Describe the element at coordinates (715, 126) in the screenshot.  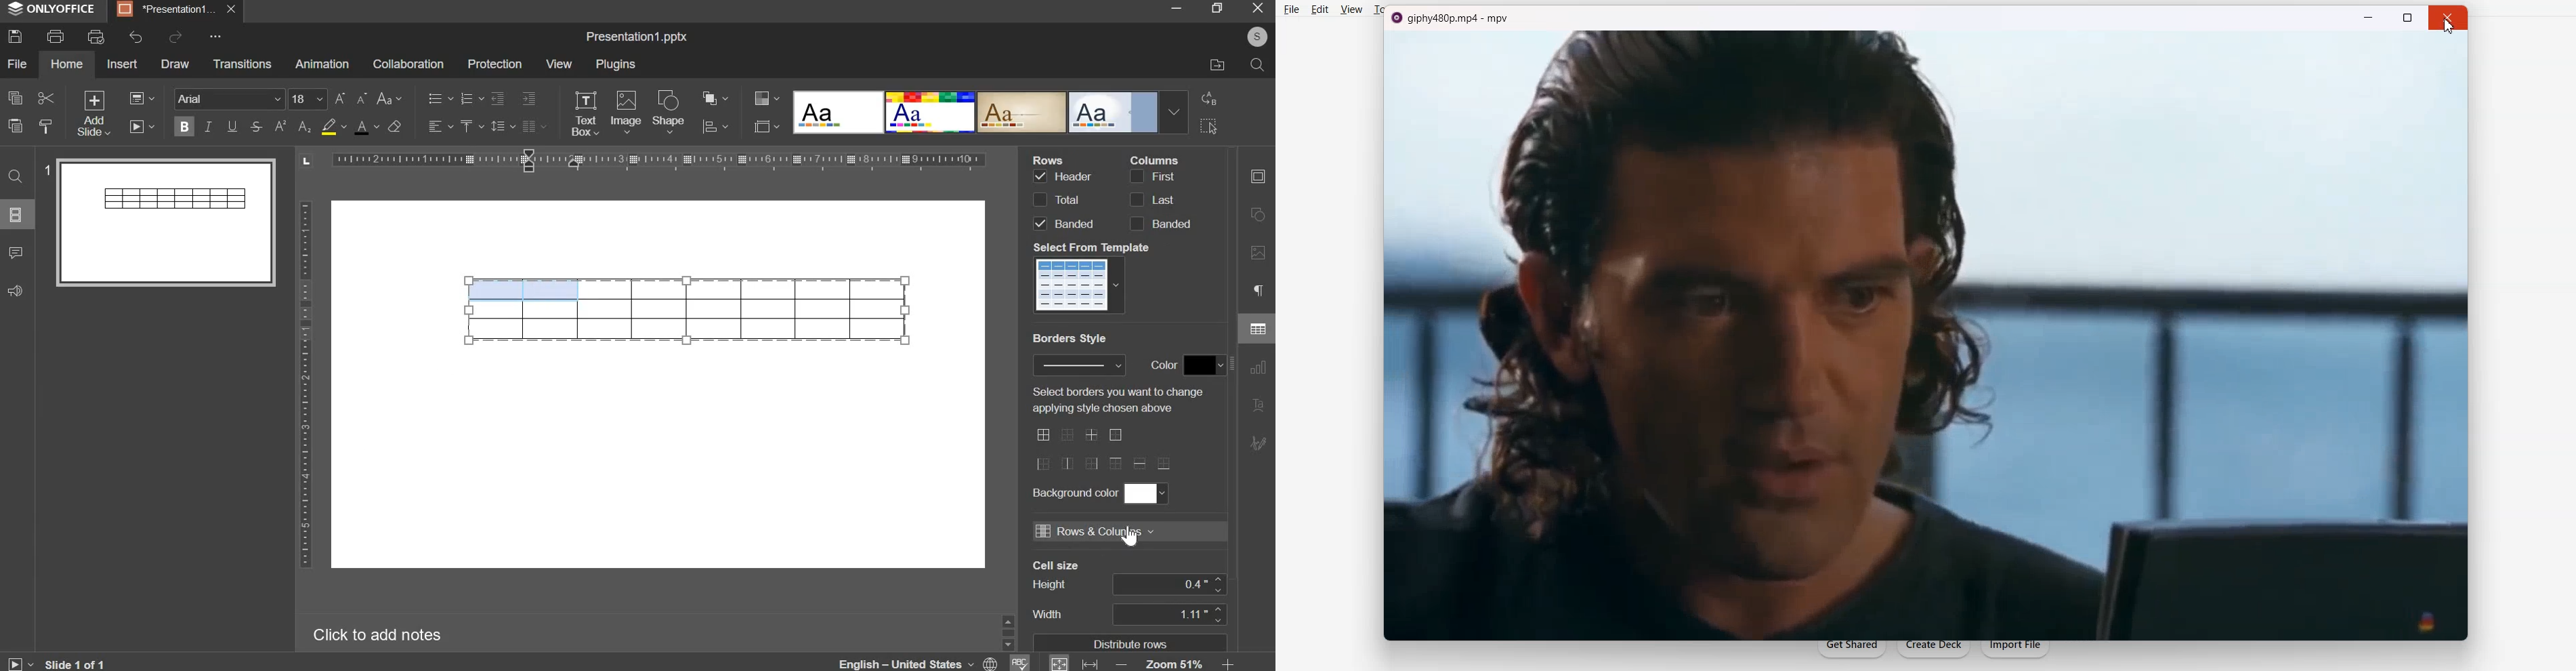
I see `chart settings` at that location.